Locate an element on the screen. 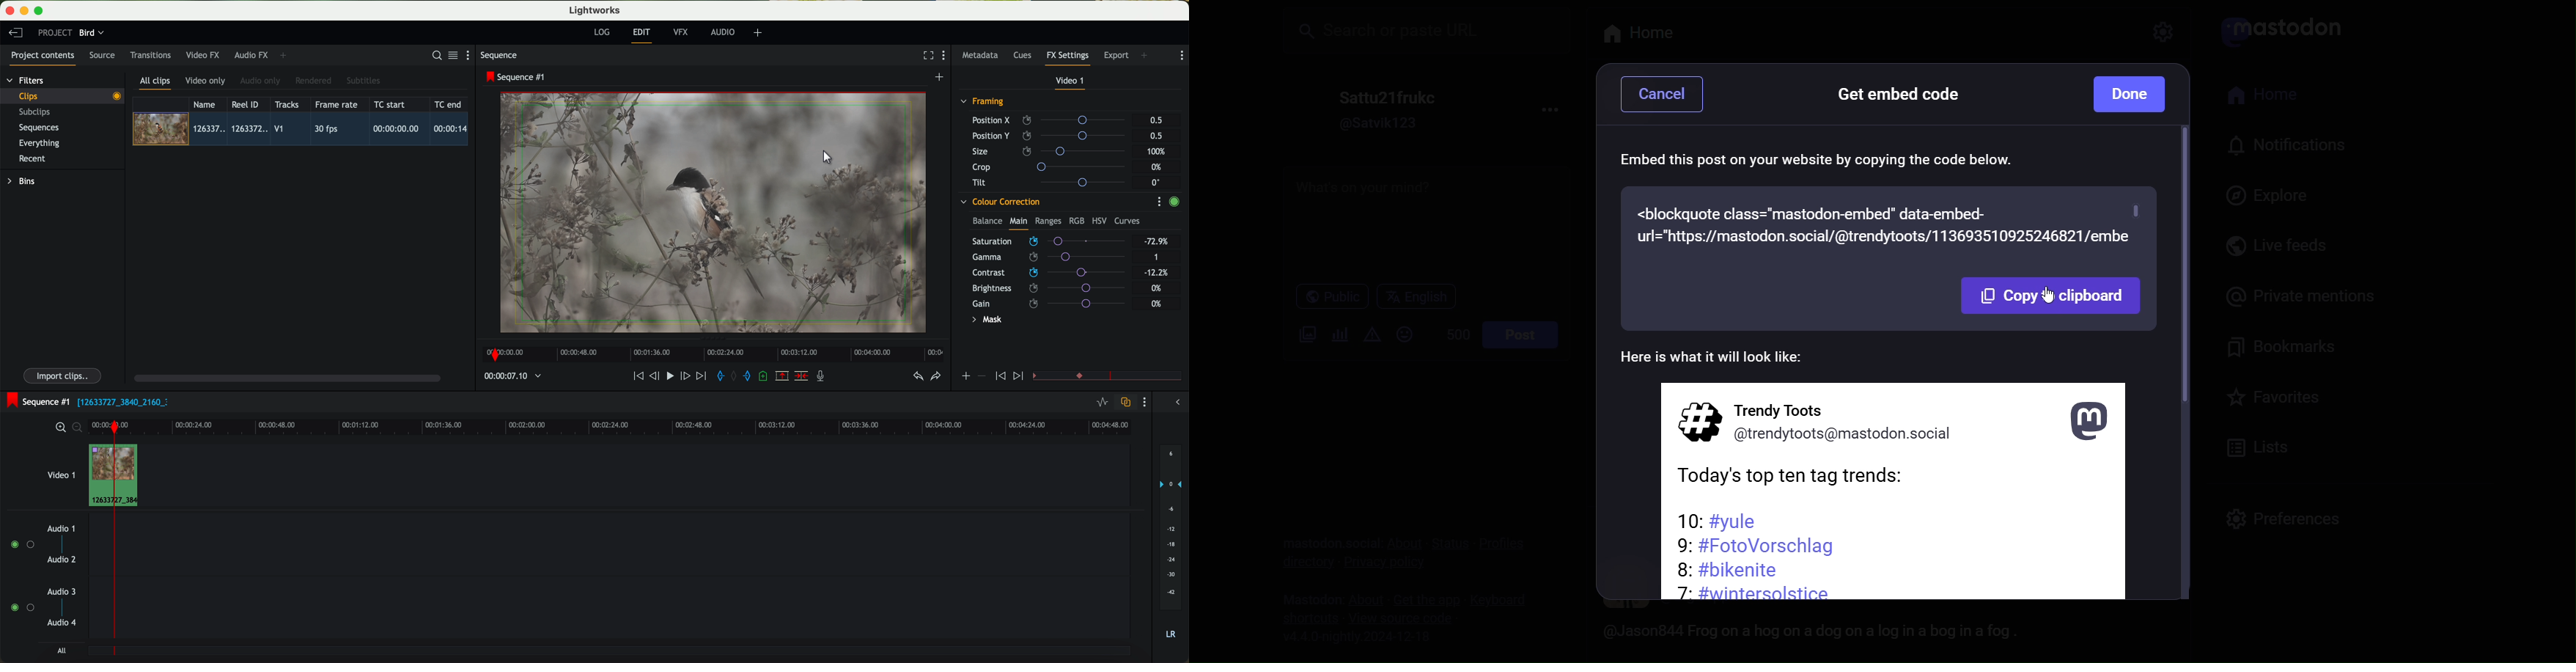 The height and width of the screenshot is (672, 2576). 0% is located at coordinates (1157, 287).